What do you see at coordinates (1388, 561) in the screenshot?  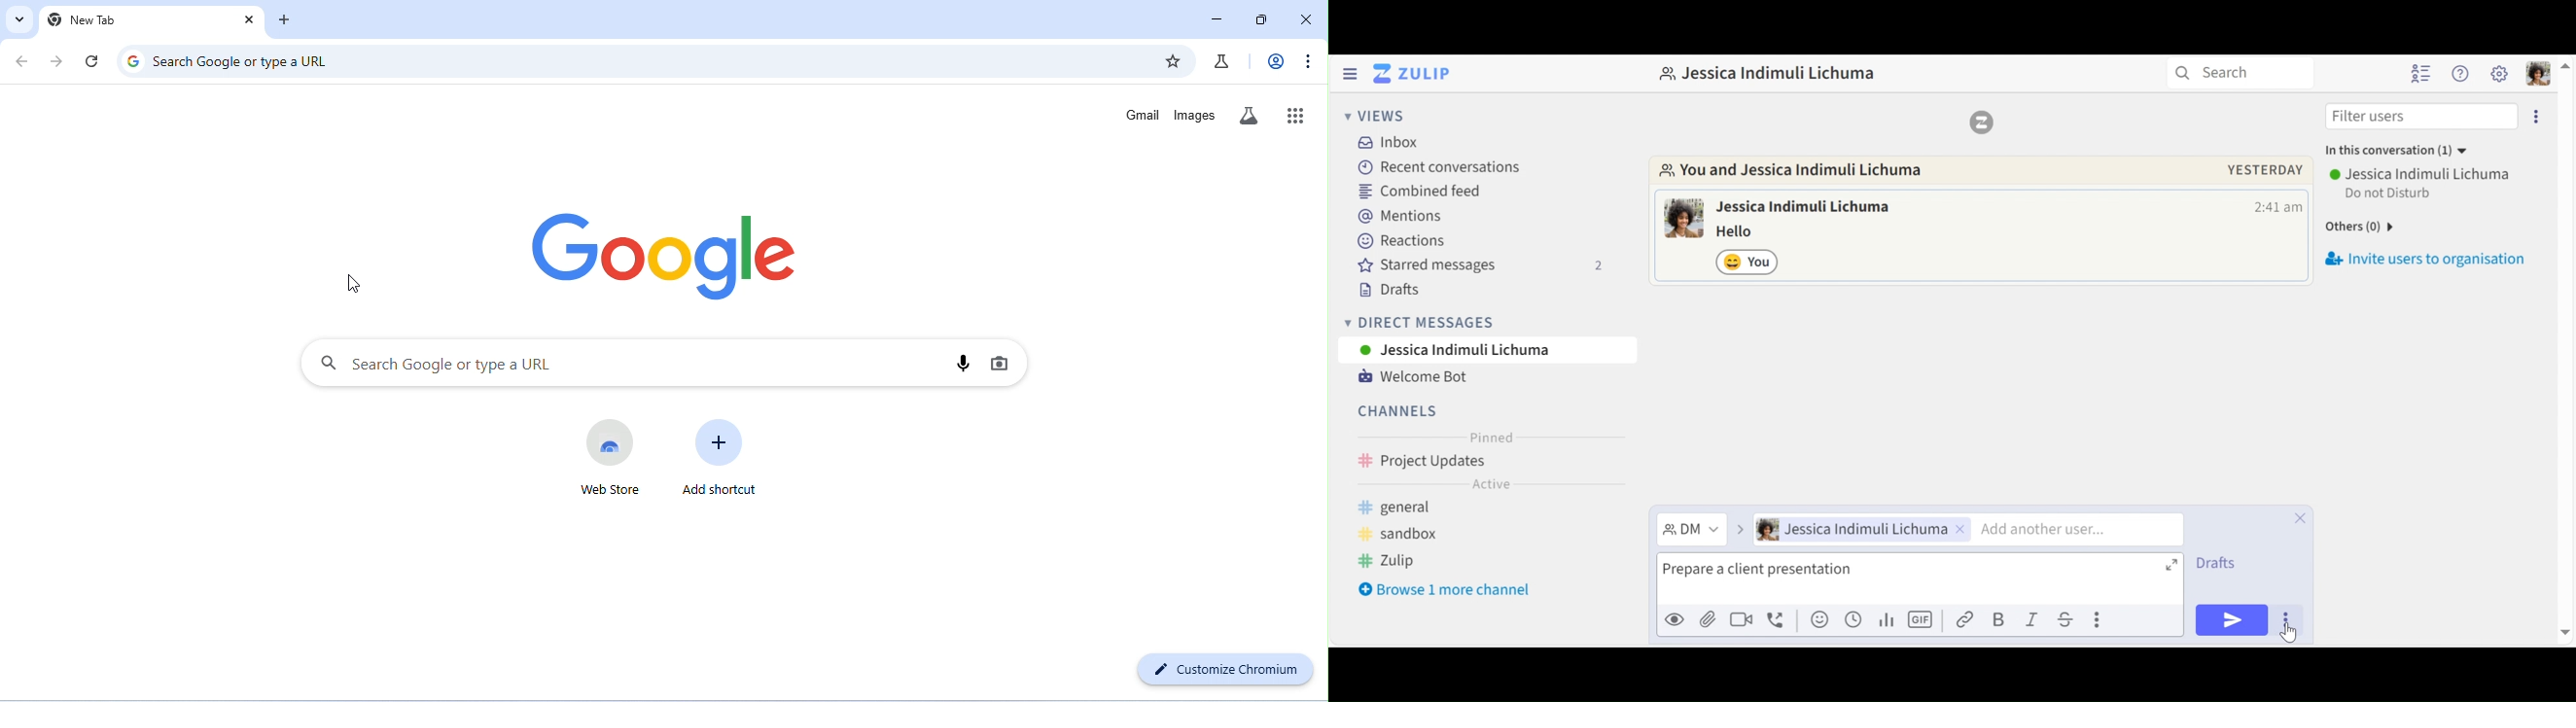 I see `zulip` at bounding box center [1388, 561].